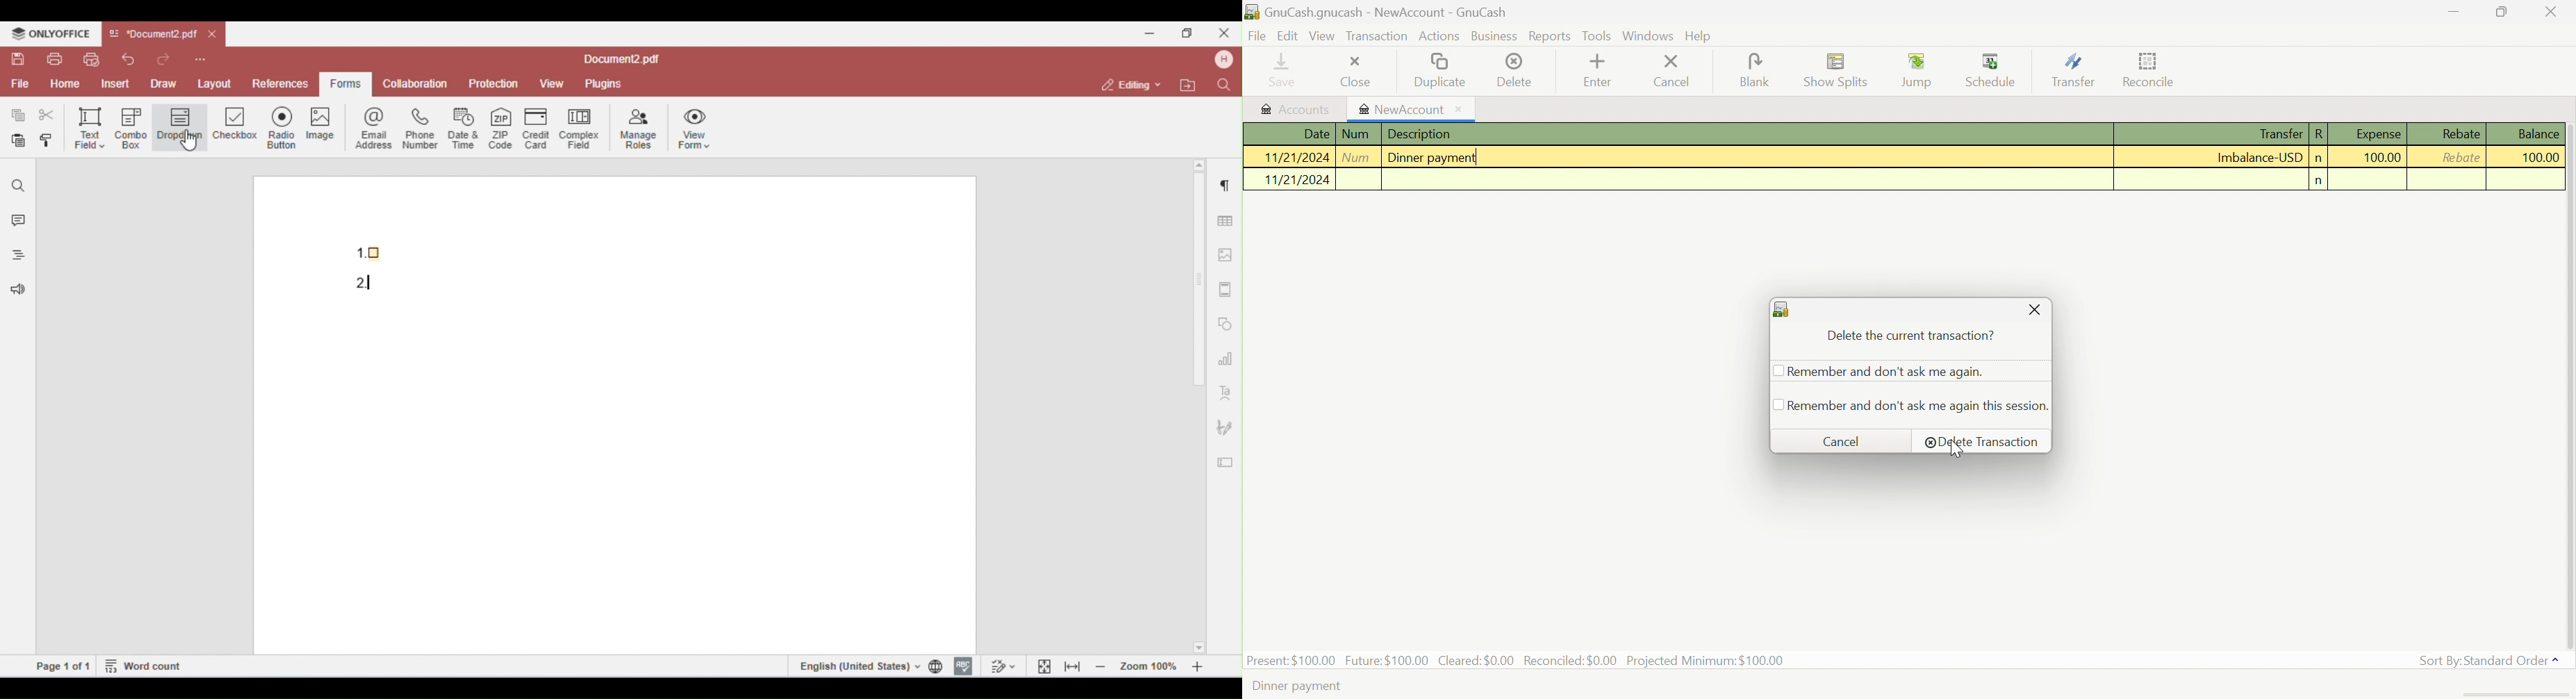  Describe the element at coordinates (1476, 659) in the screenshot. I see `Cleared: $0.00` at that location.